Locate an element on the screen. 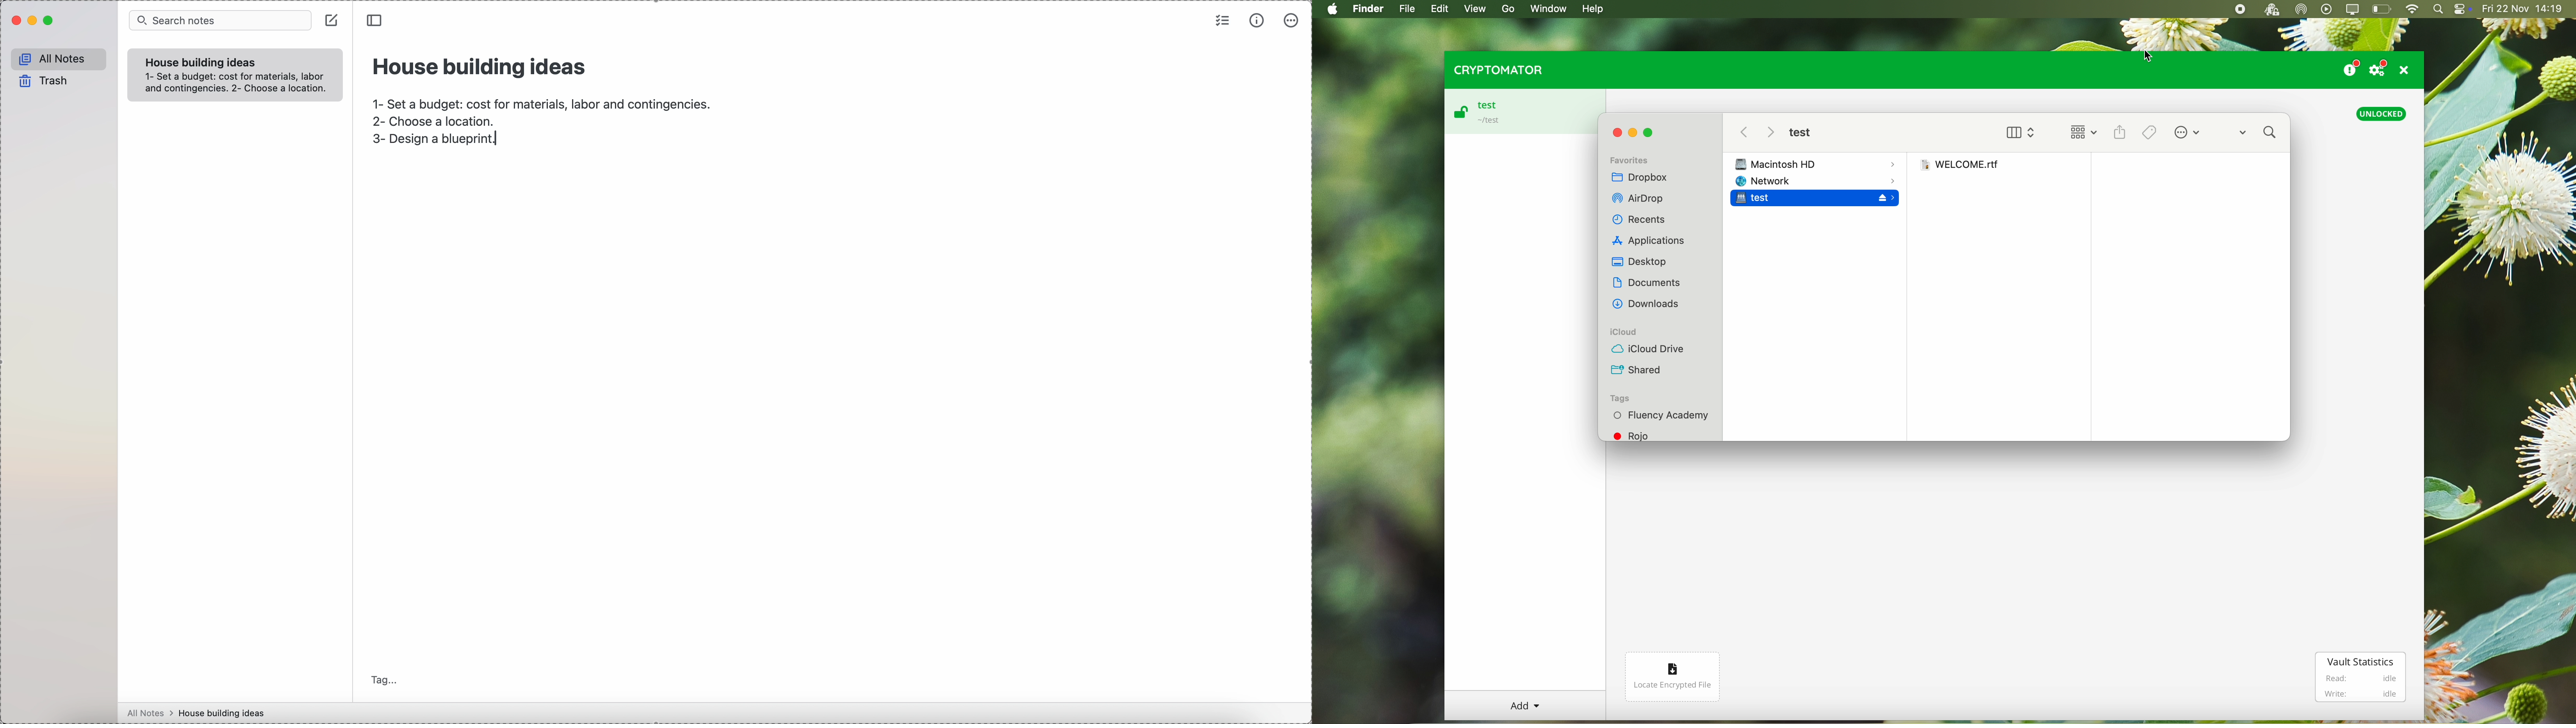  more options is located at coordinates (1292, 21).